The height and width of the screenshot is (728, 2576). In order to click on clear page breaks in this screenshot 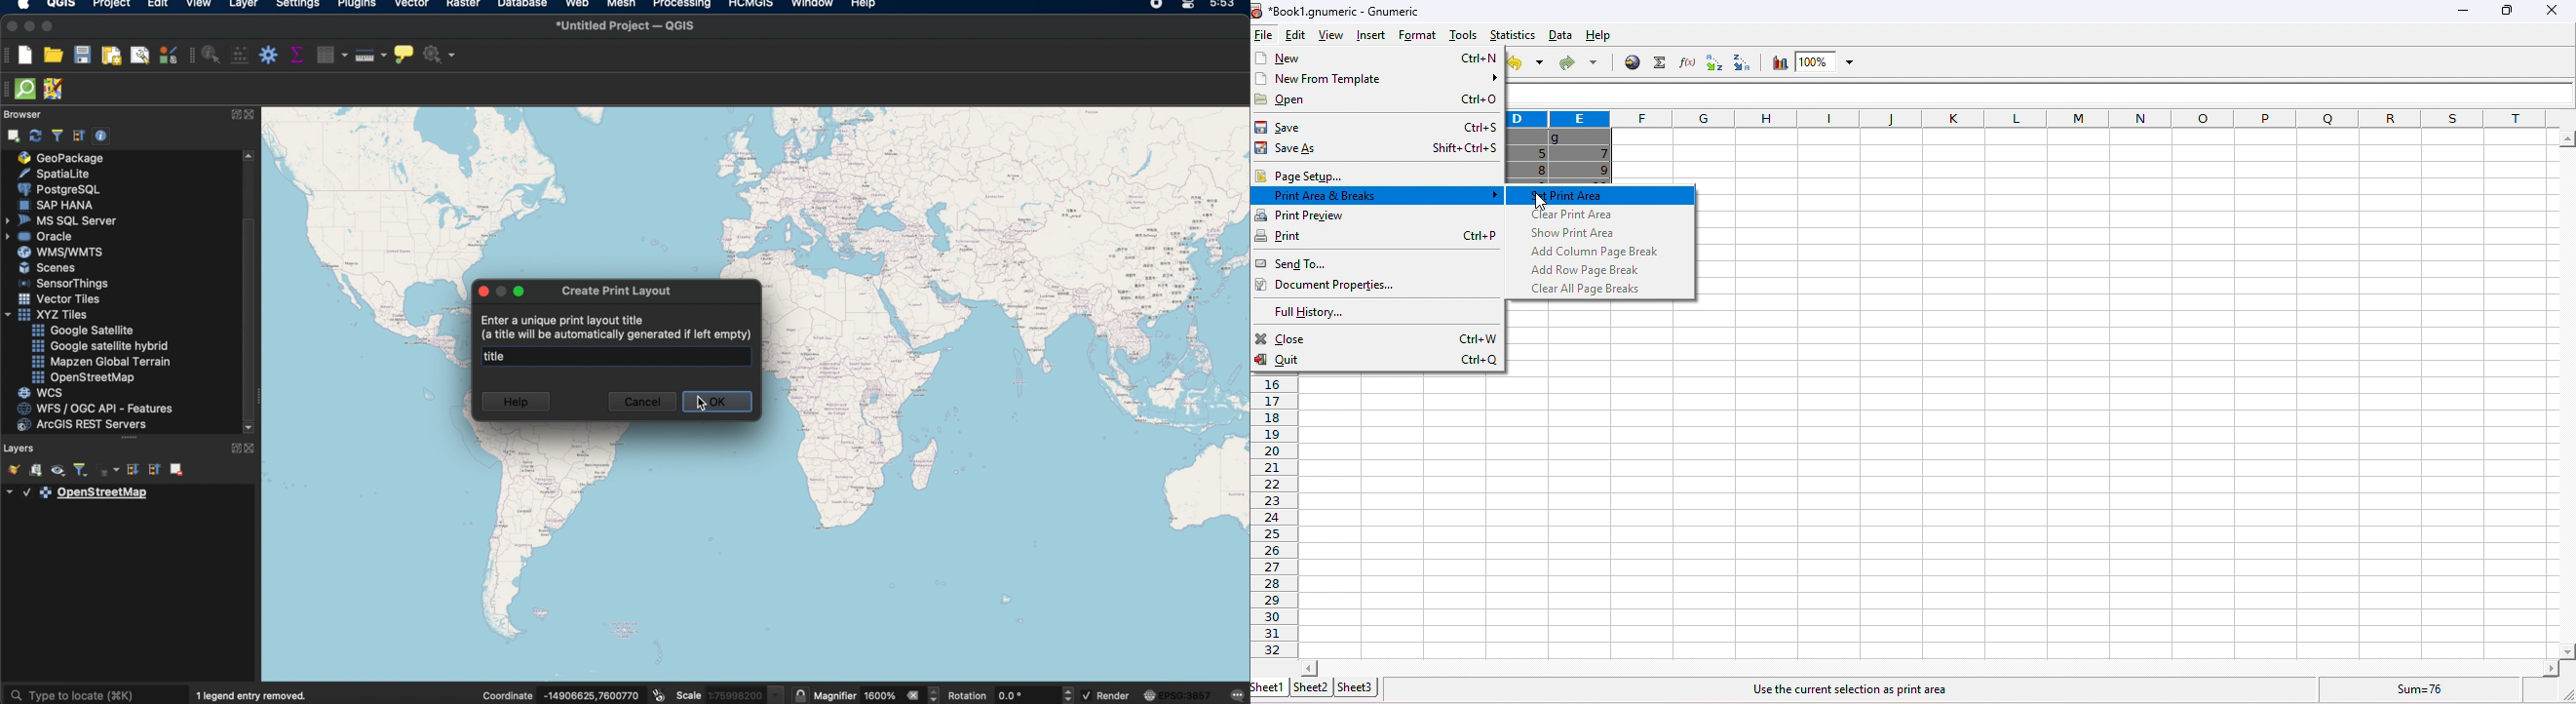, I will do `click(1591, 289)`.